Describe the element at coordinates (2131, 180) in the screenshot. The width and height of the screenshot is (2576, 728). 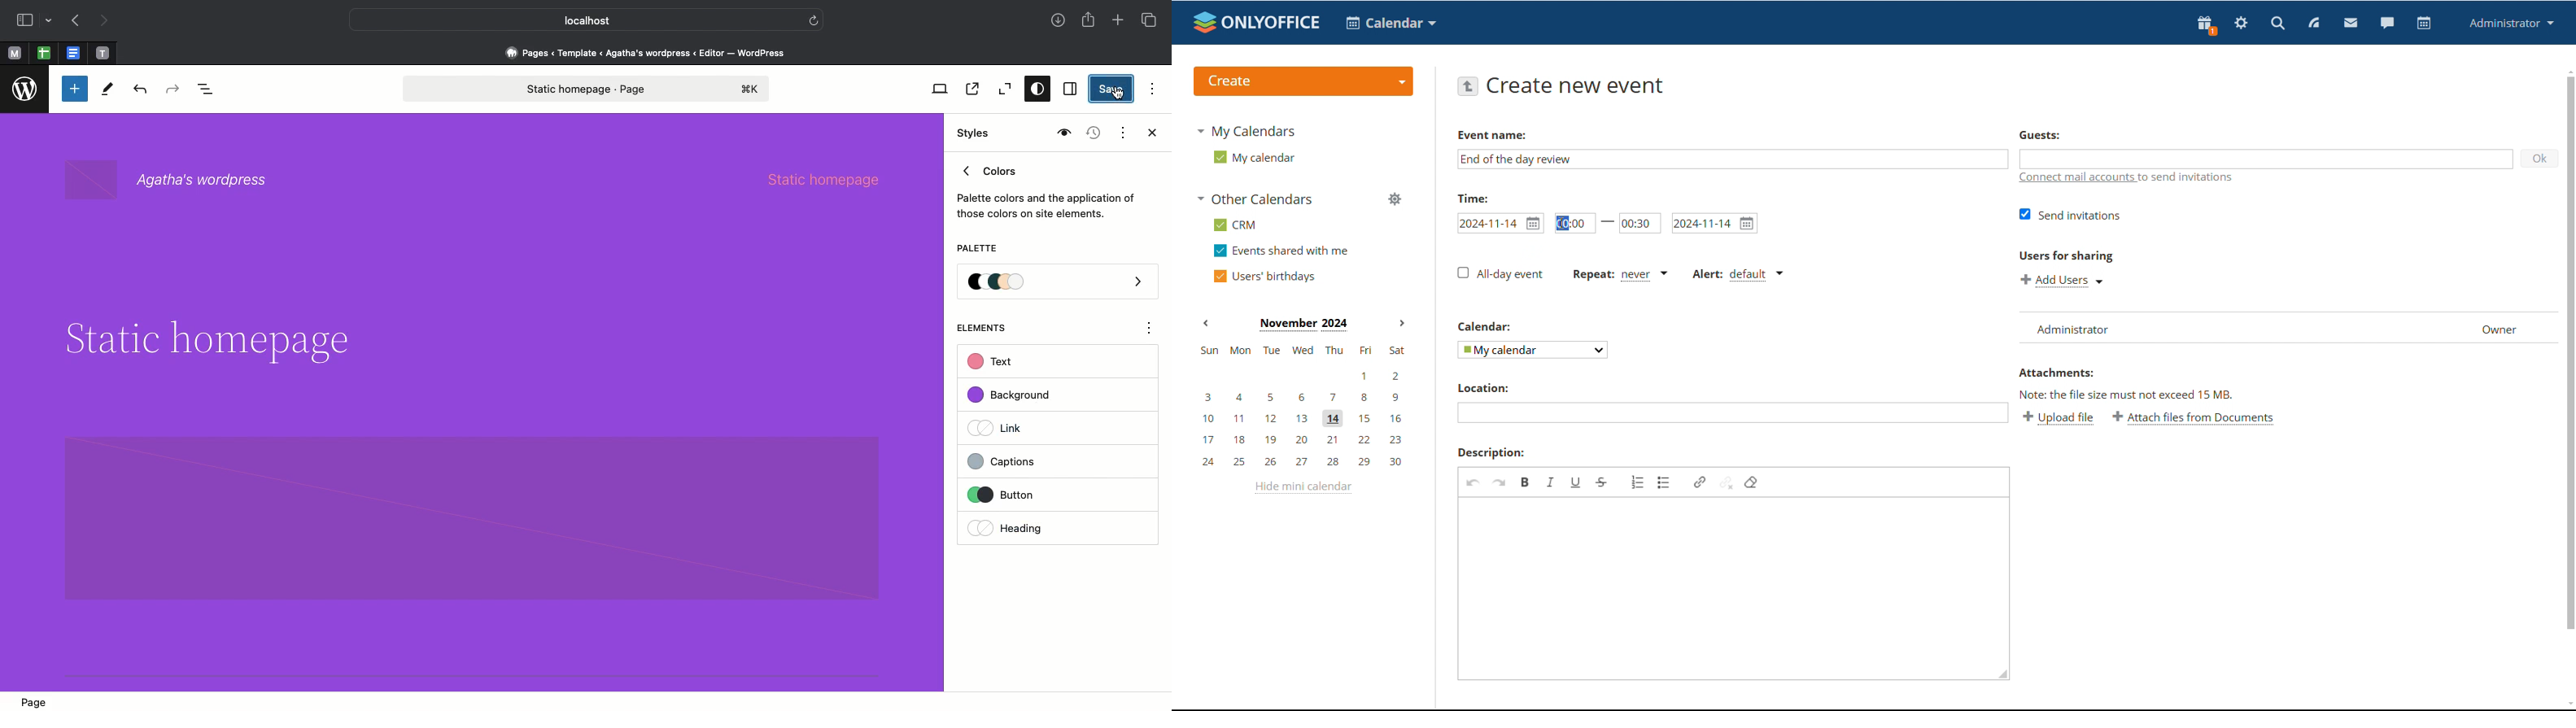
I see `connect mail accounts` at that location.